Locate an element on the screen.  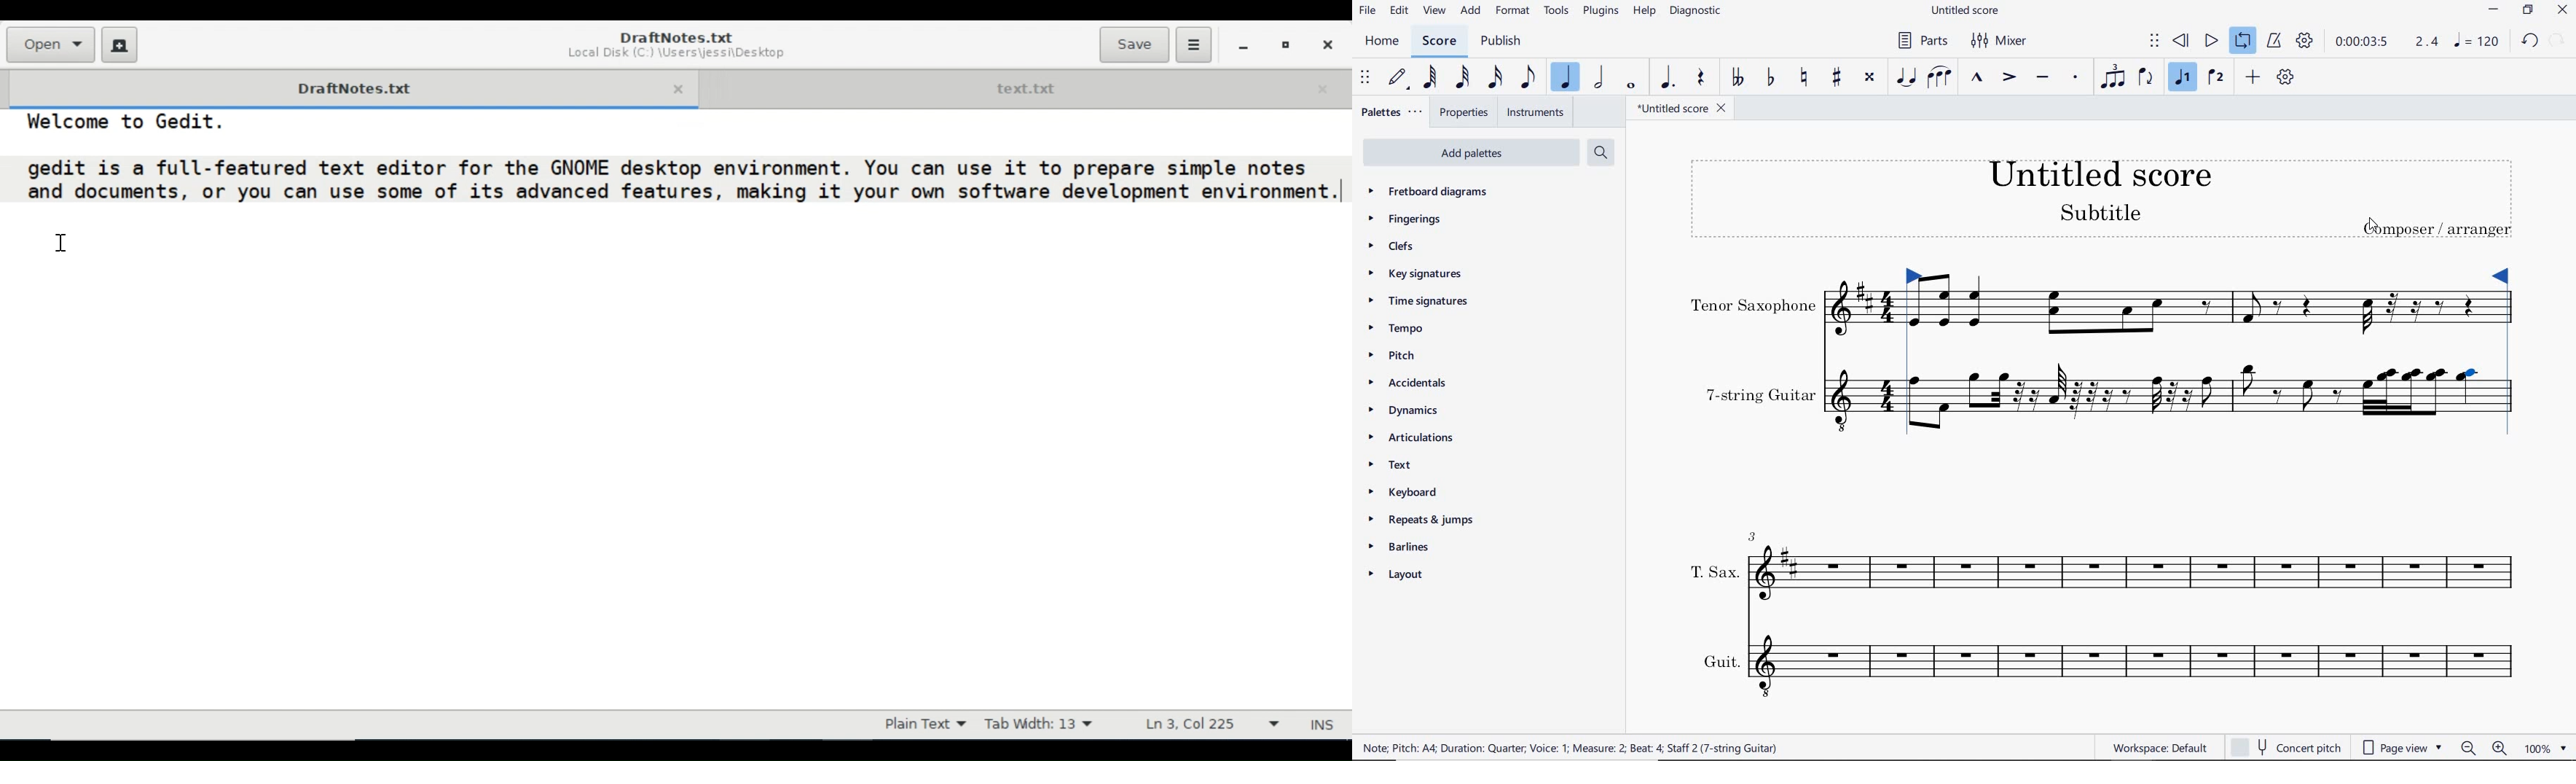
zoom factor is located at coordinates (2540, 749).